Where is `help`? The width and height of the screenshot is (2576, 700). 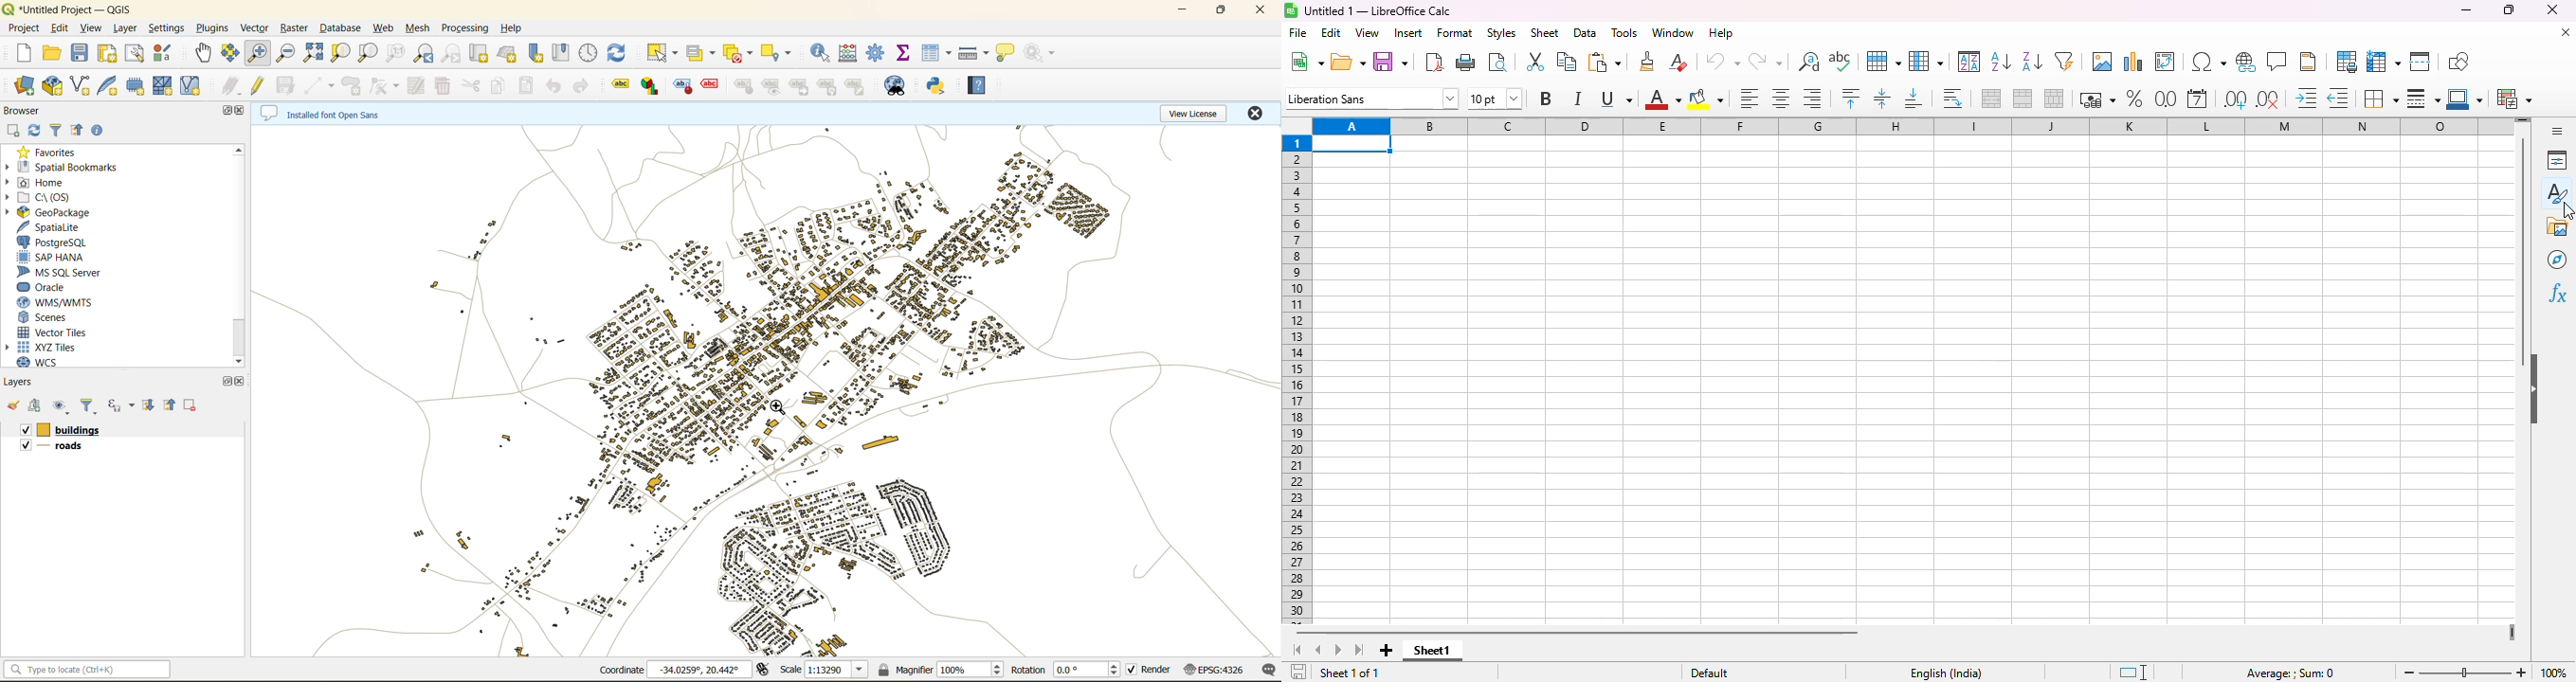
help is located at coordinates (977, 85).